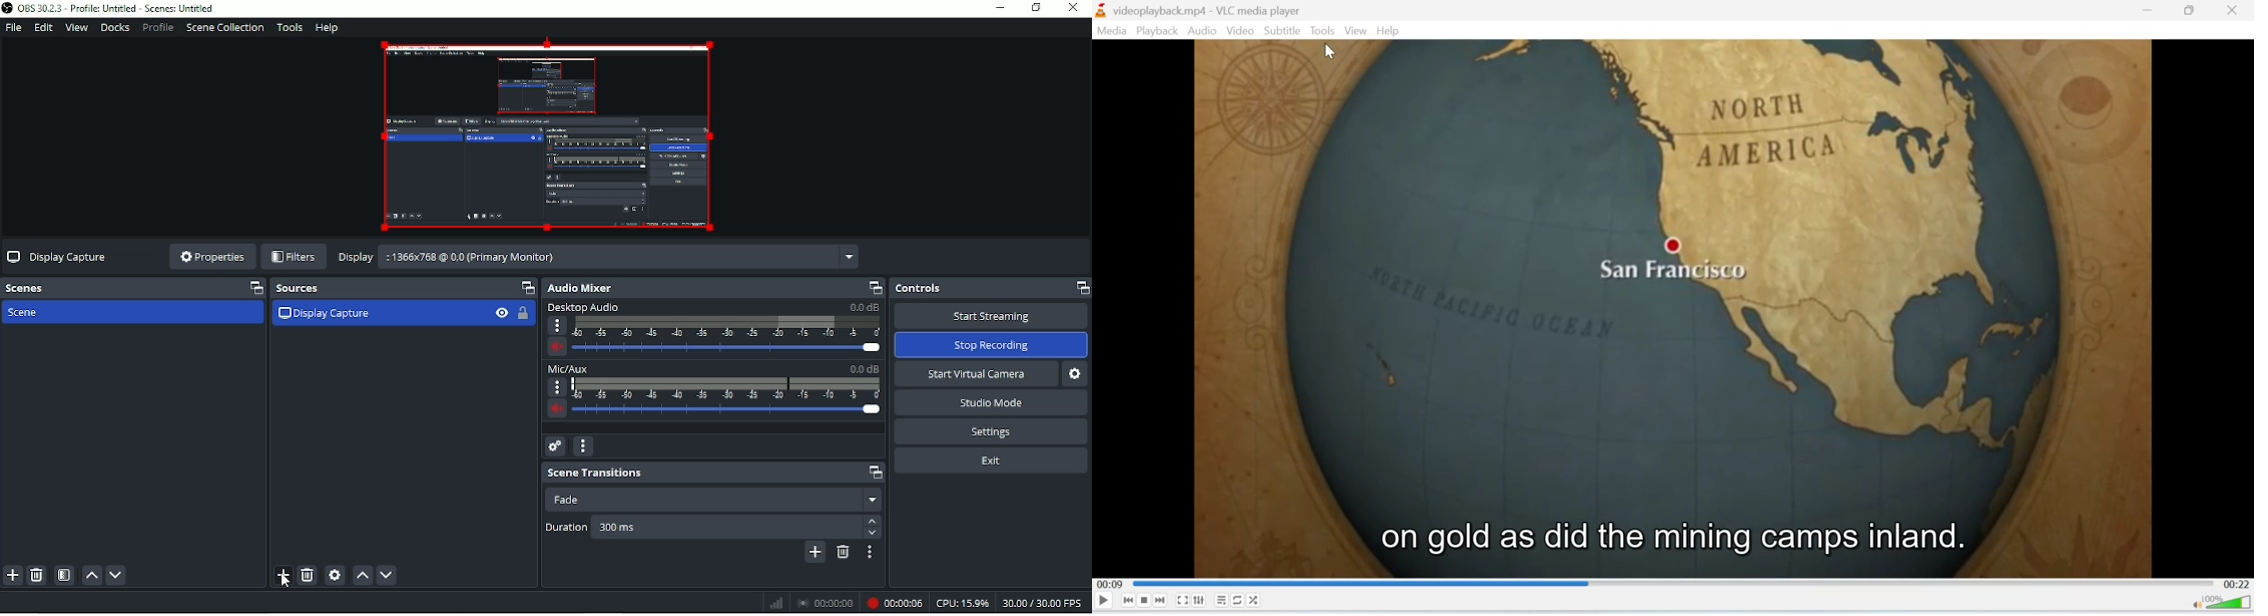 The image size is (2268, 616). Describe the element at coordinates (990, 288) in the screenshot. I see `Controls` at that location.